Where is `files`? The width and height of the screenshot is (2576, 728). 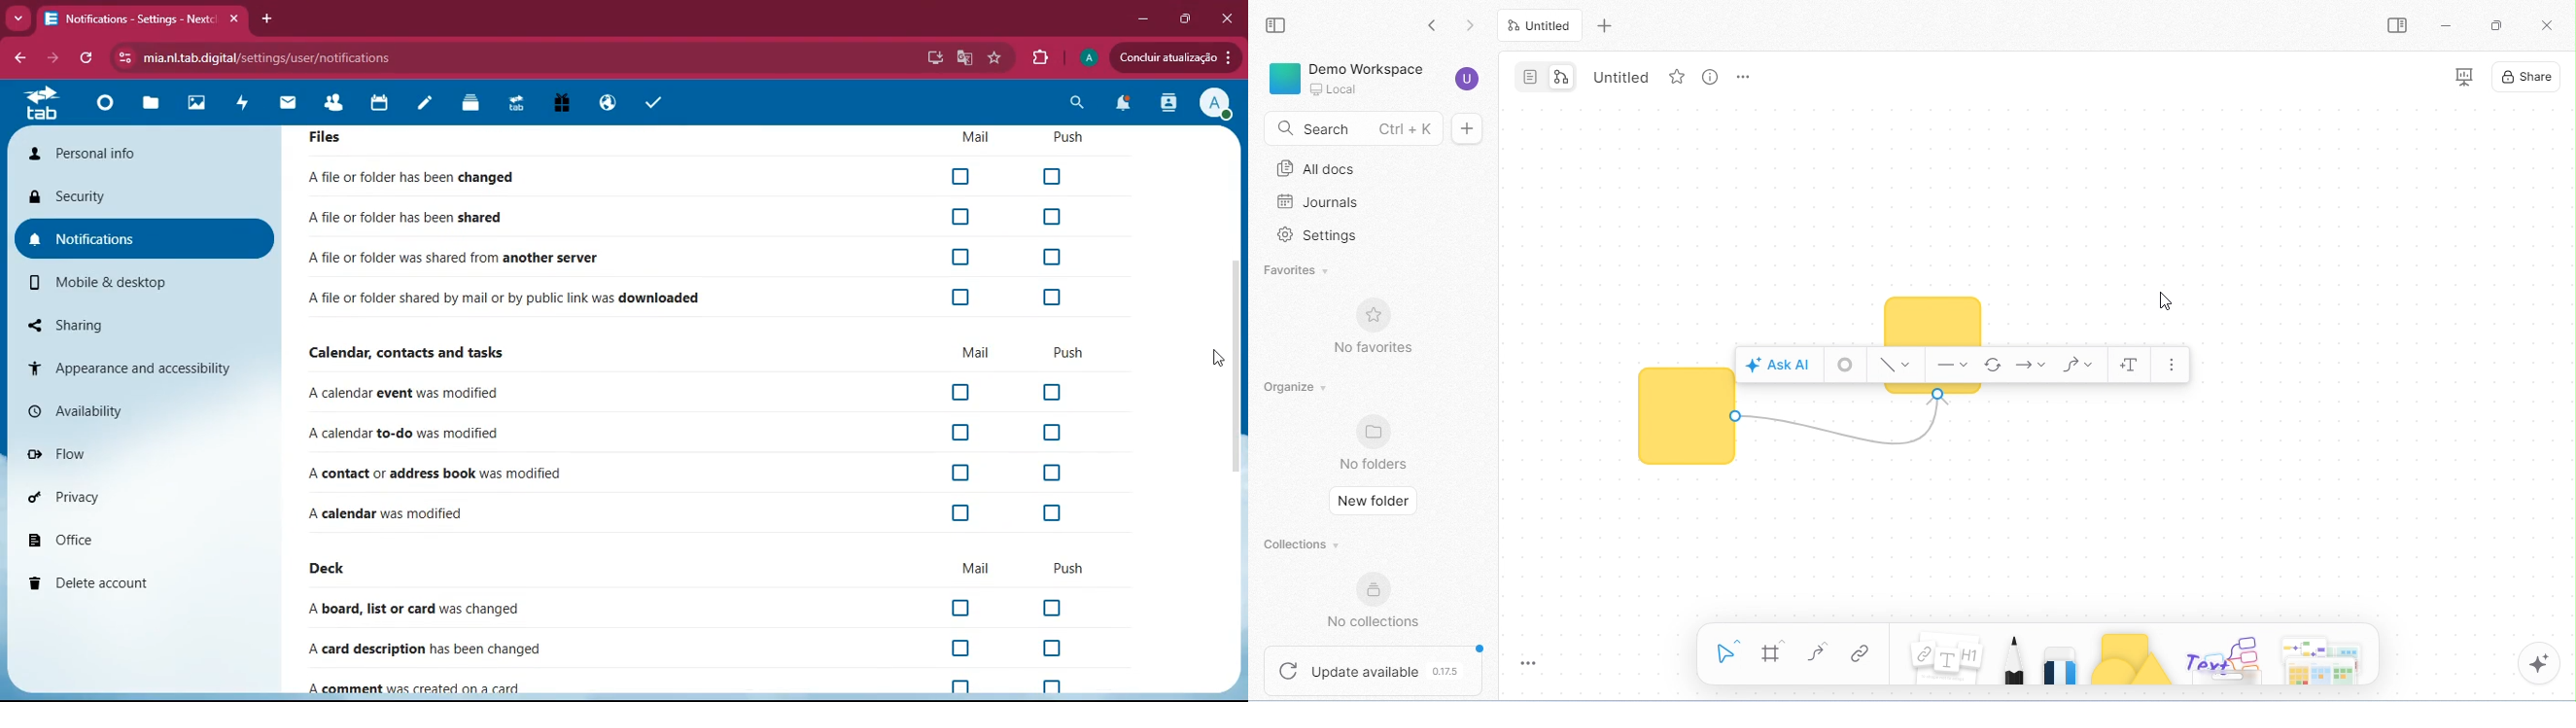 files is located at coordinates (155, 104).